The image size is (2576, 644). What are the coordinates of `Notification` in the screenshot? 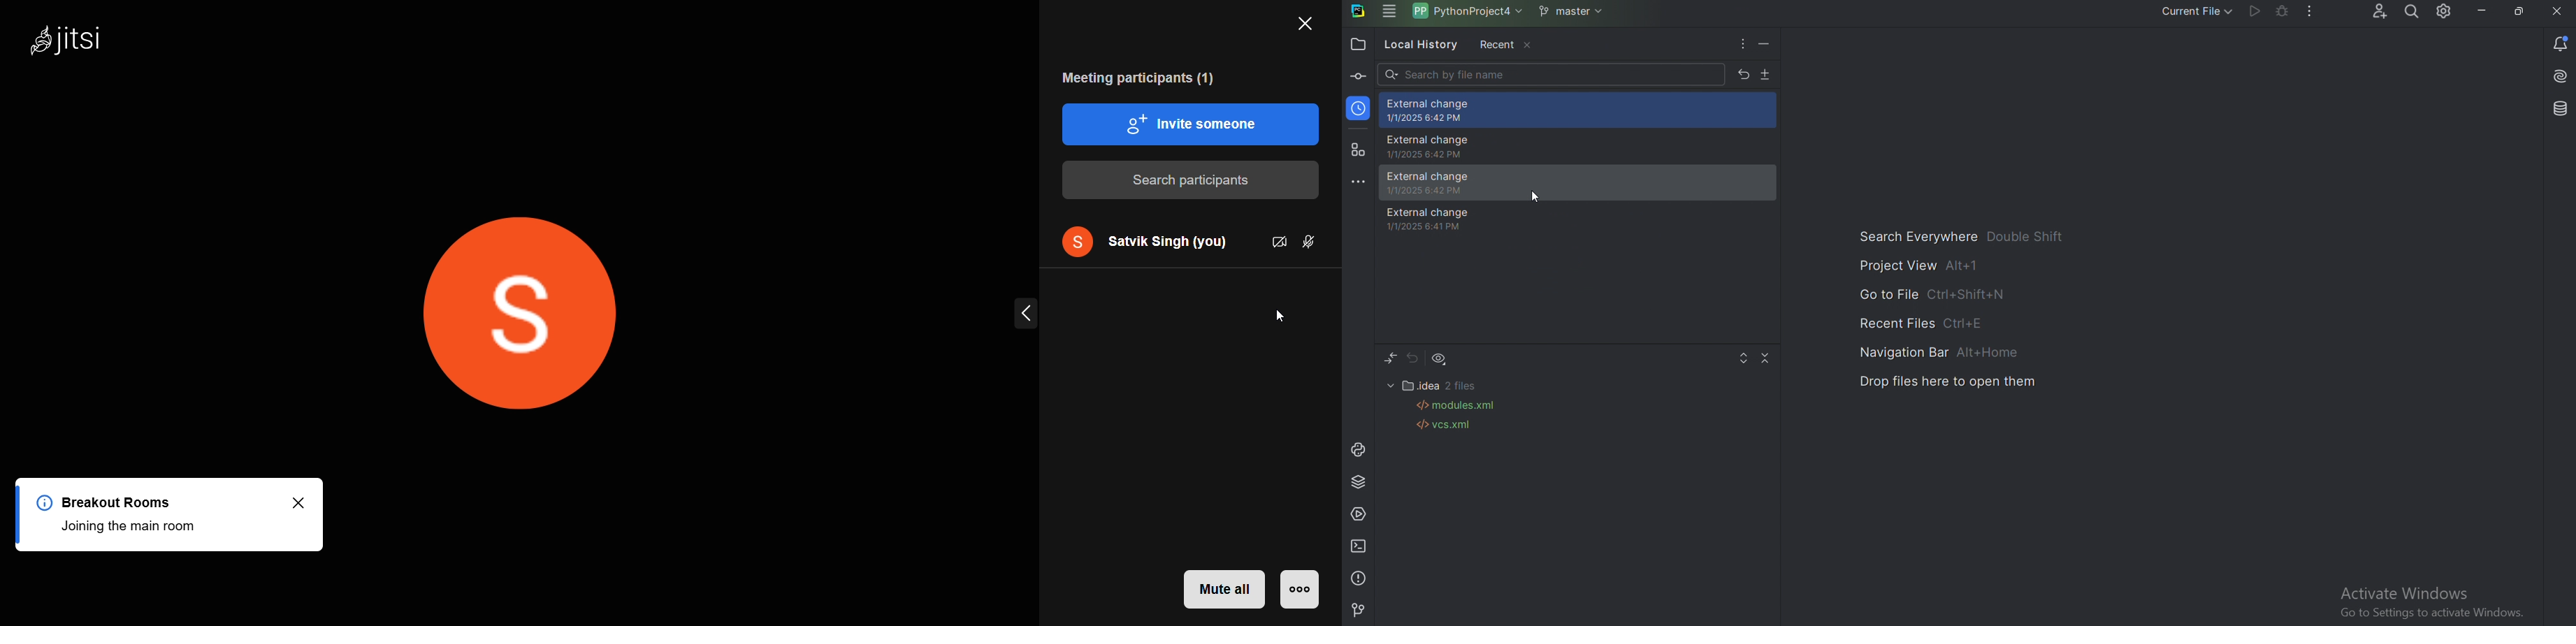 It's located at (2558, 44).